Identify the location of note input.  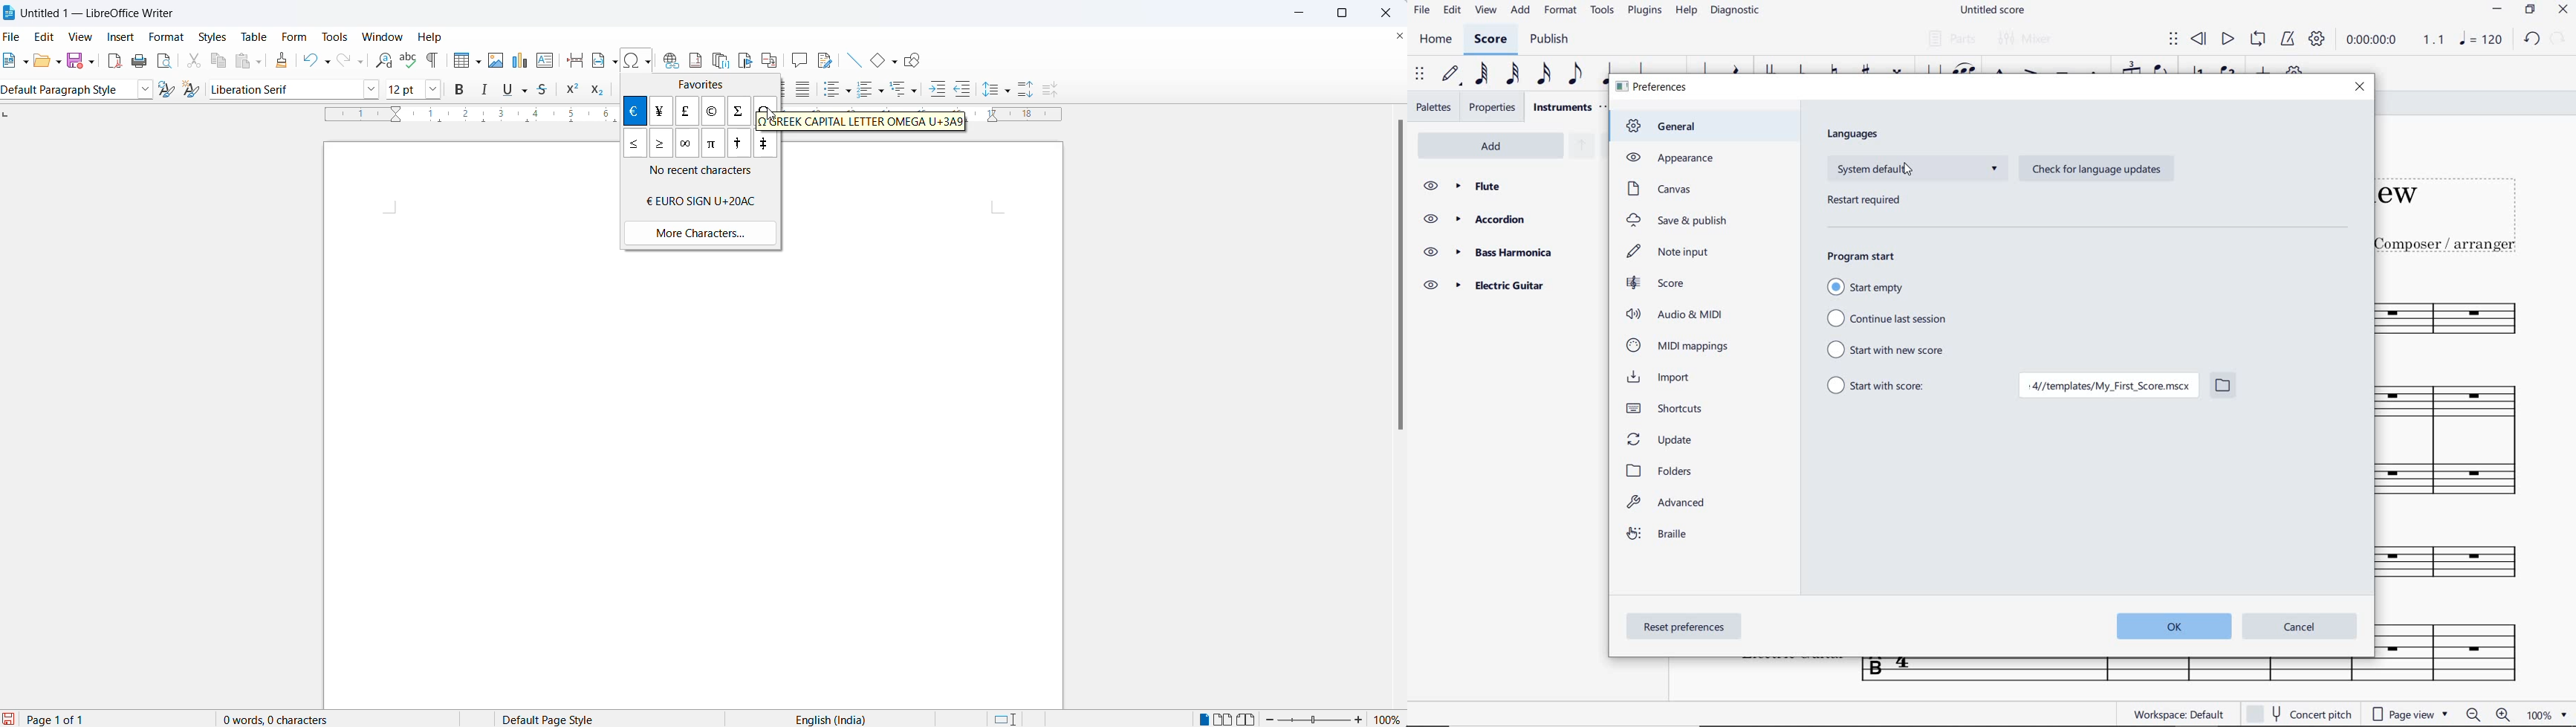
(1671, 251).